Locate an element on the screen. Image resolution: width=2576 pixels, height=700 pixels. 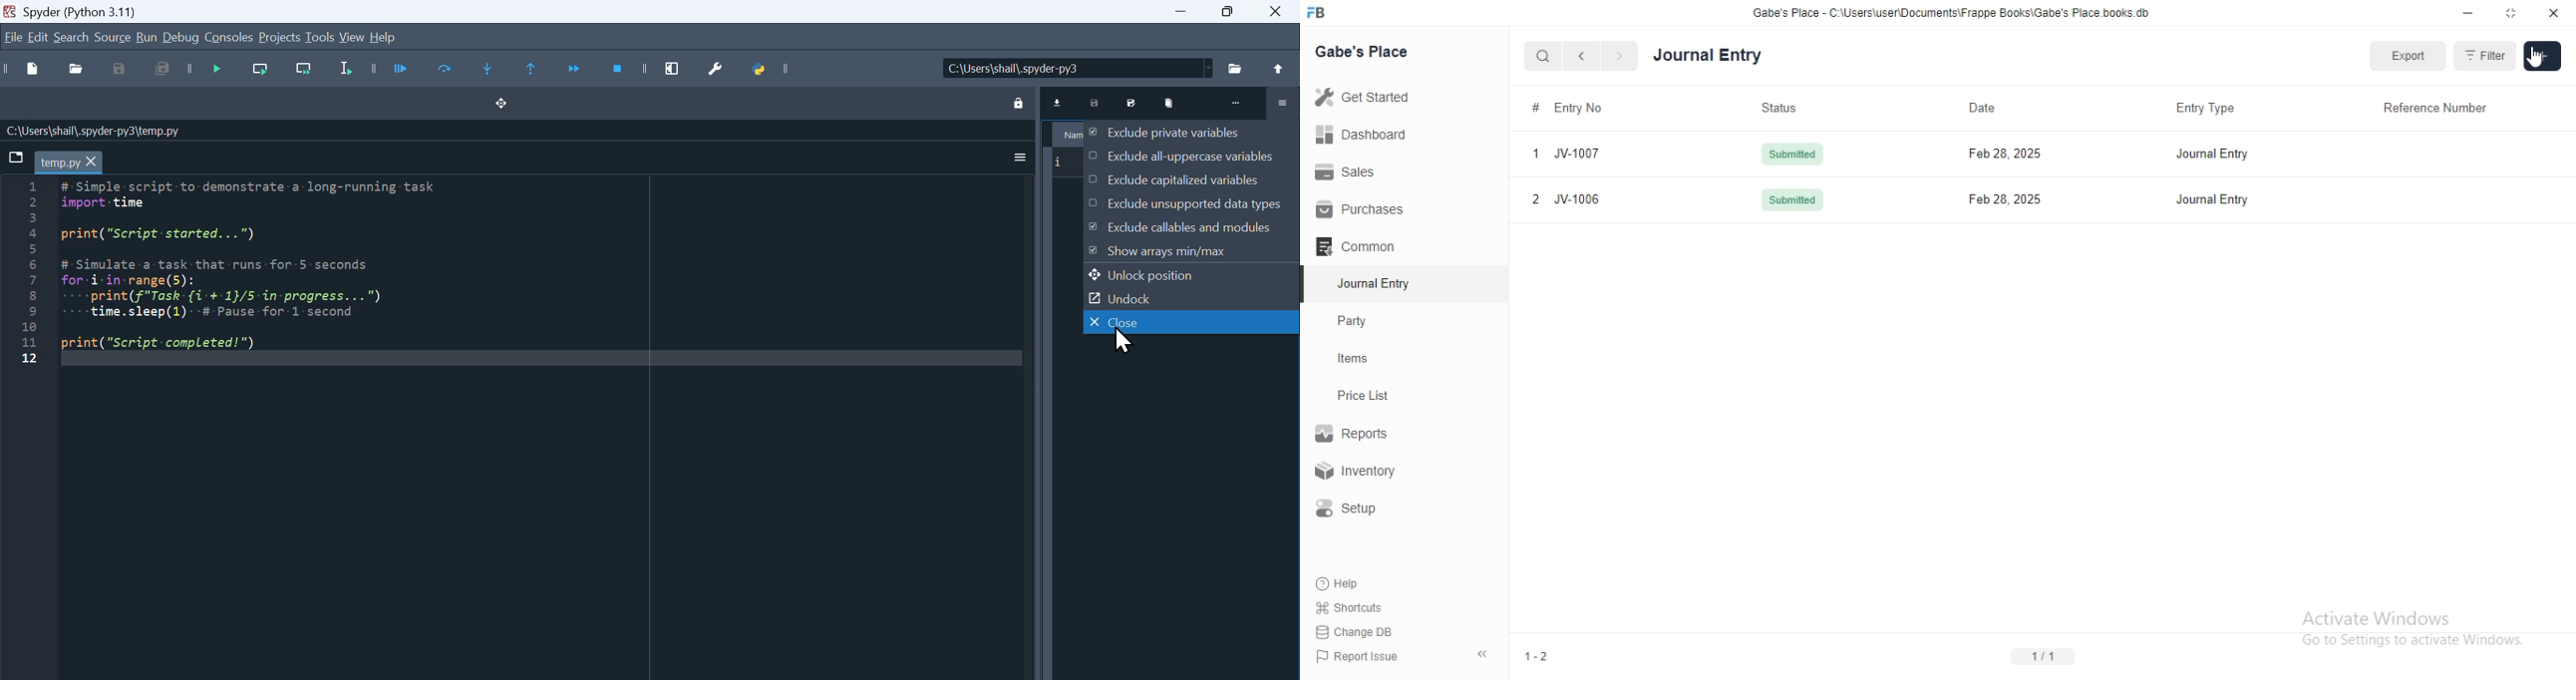
Save data as is located at coordinates (1133, 102).